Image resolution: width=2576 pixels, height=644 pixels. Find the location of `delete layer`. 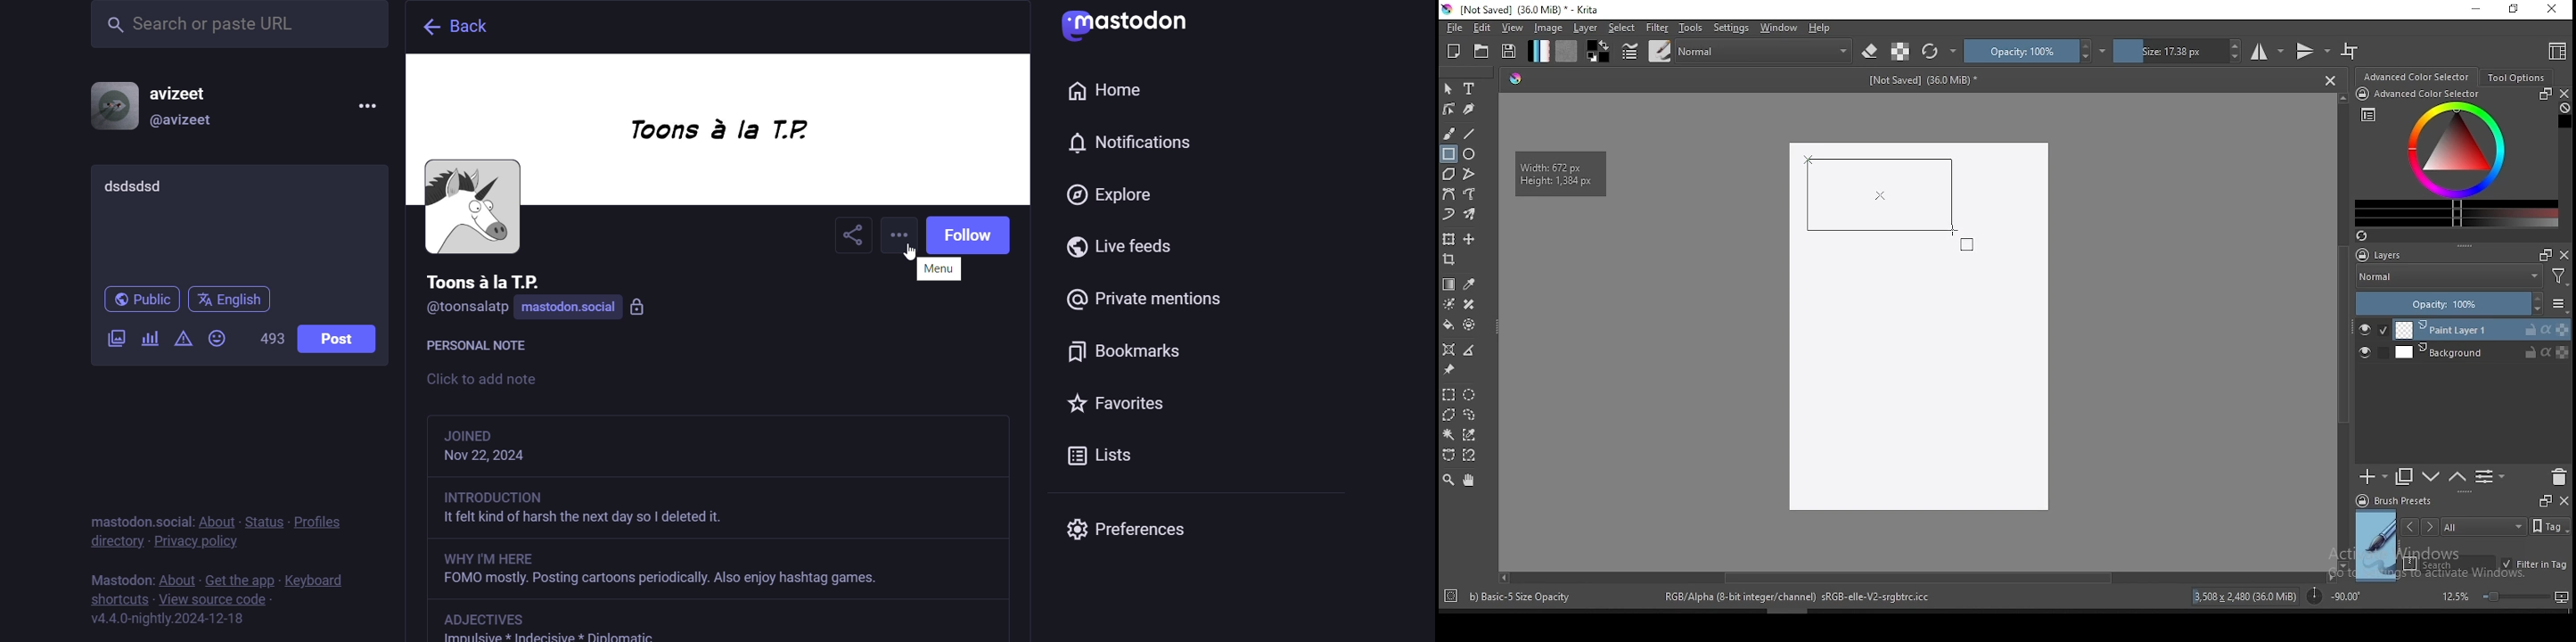

delete layer is located at coordinates (2558, 478).